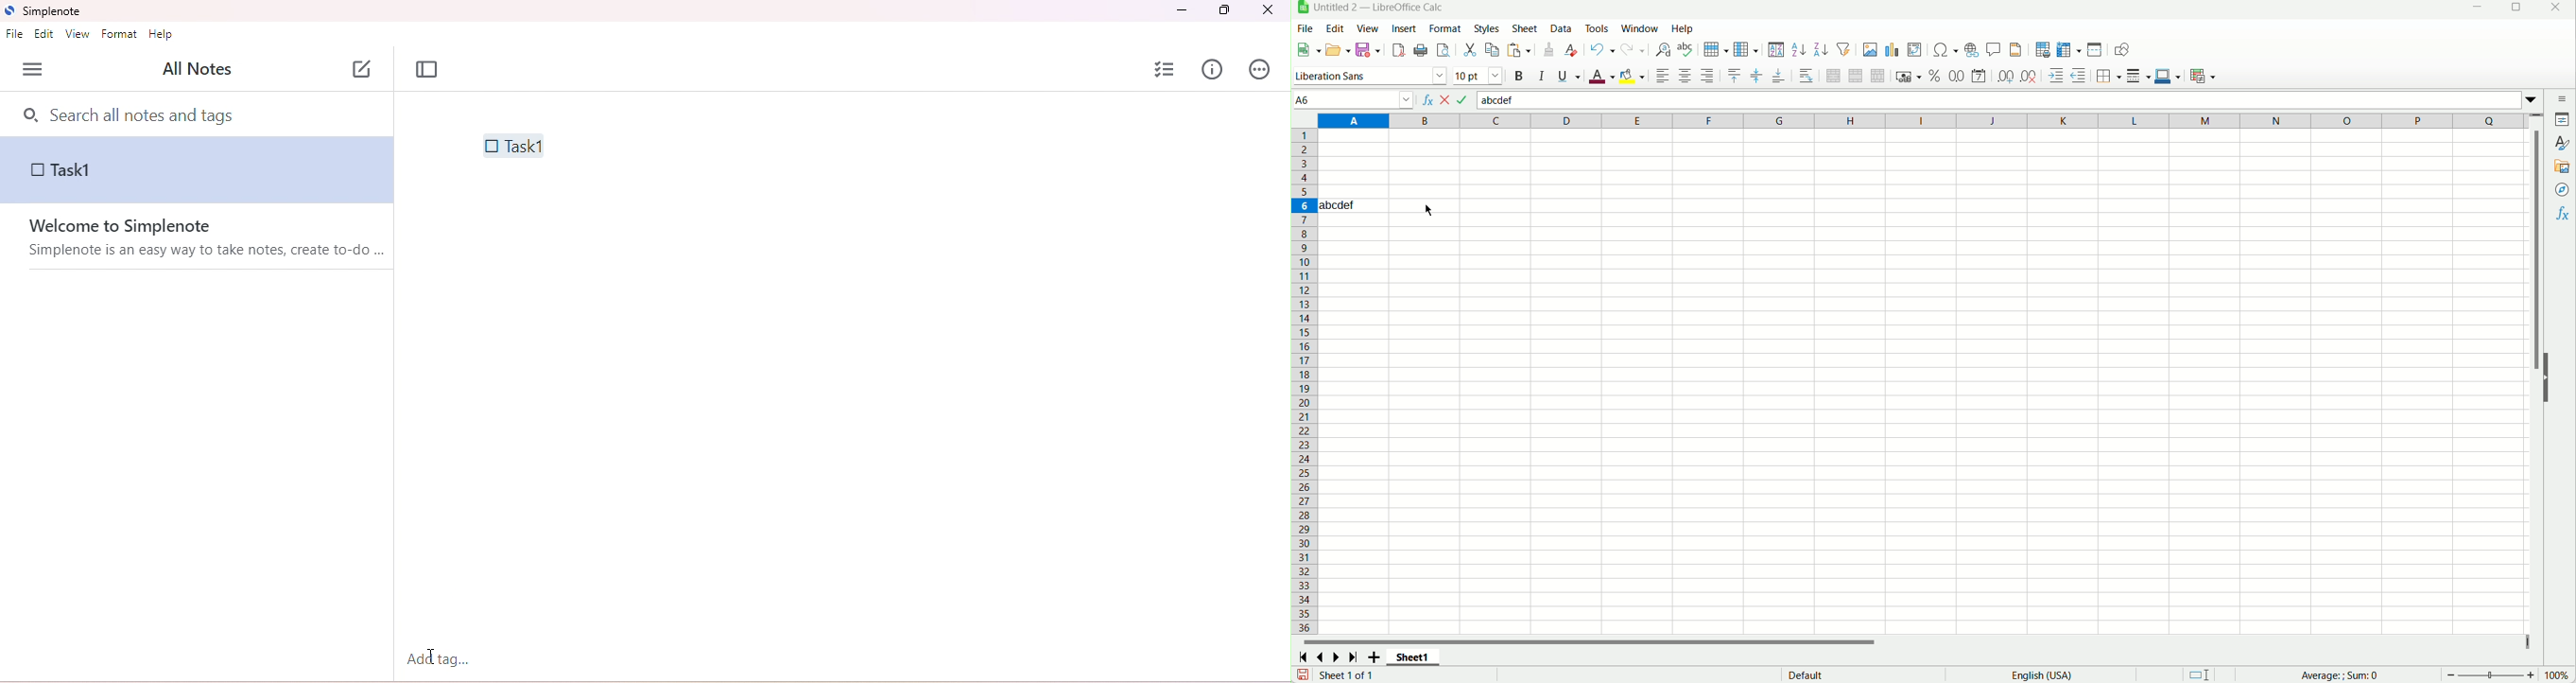  I want to click on cut, so click(1469, 51).